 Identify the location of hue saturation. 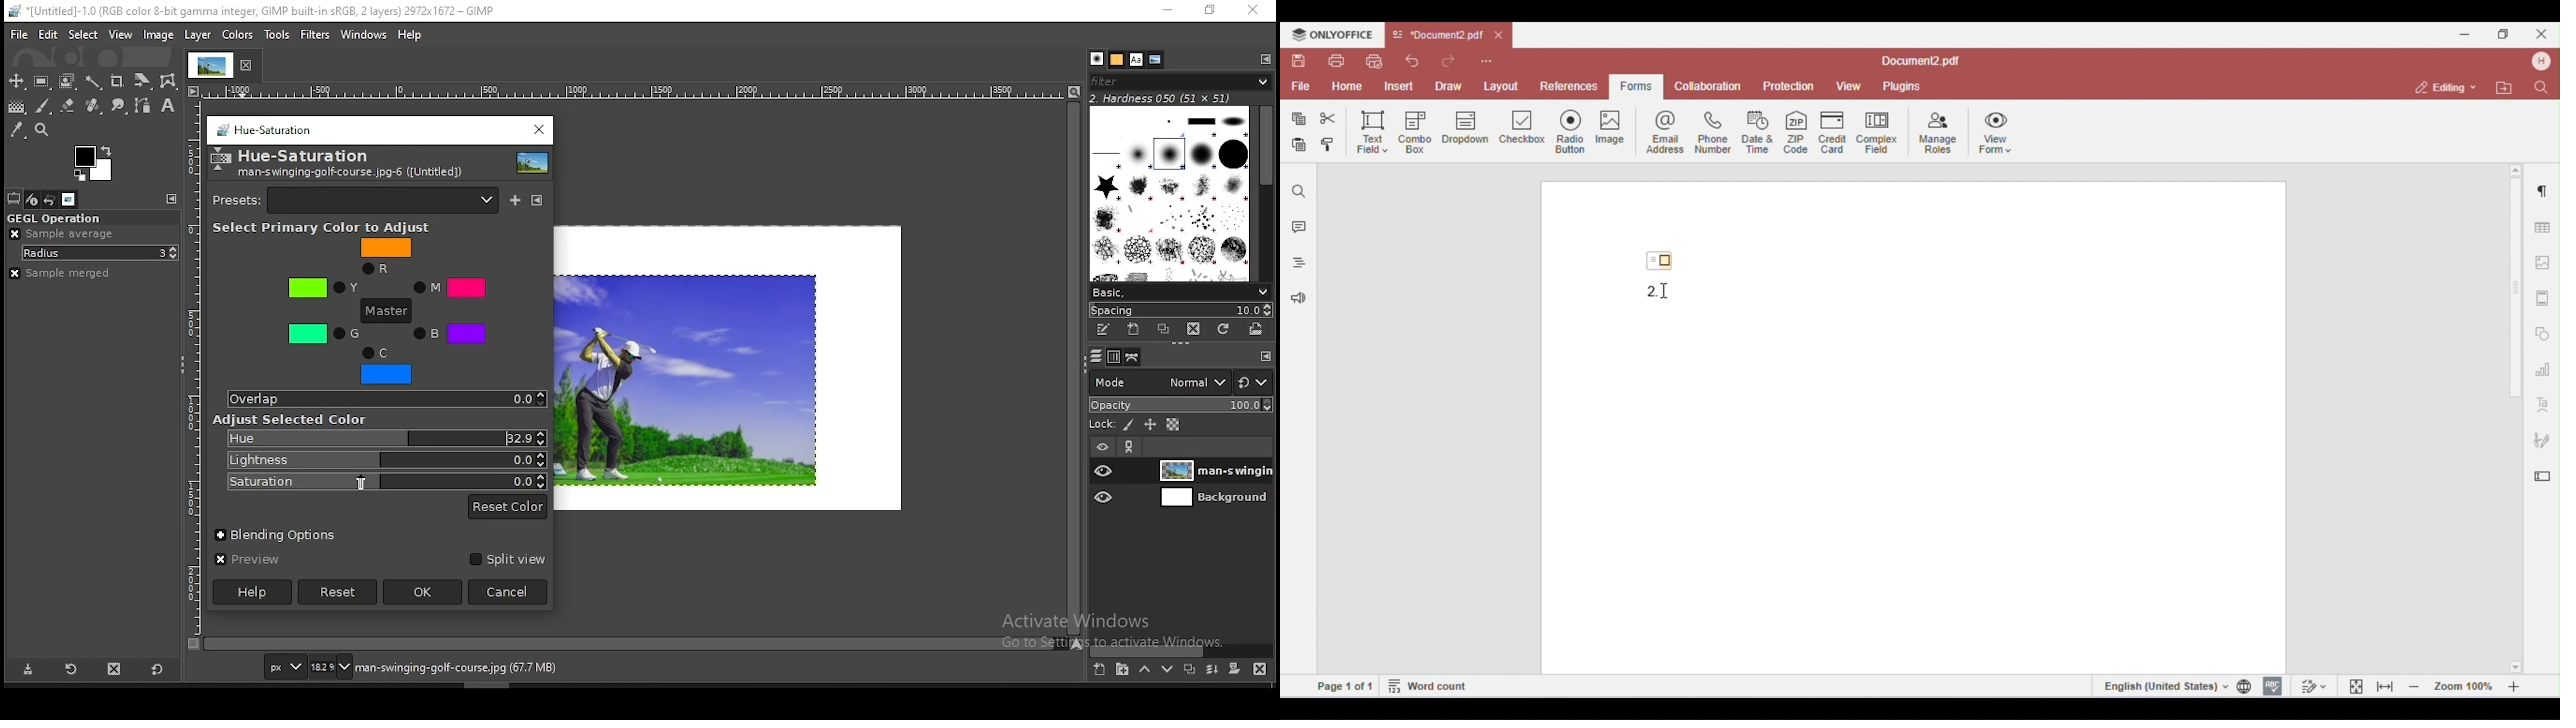
(264, 131).